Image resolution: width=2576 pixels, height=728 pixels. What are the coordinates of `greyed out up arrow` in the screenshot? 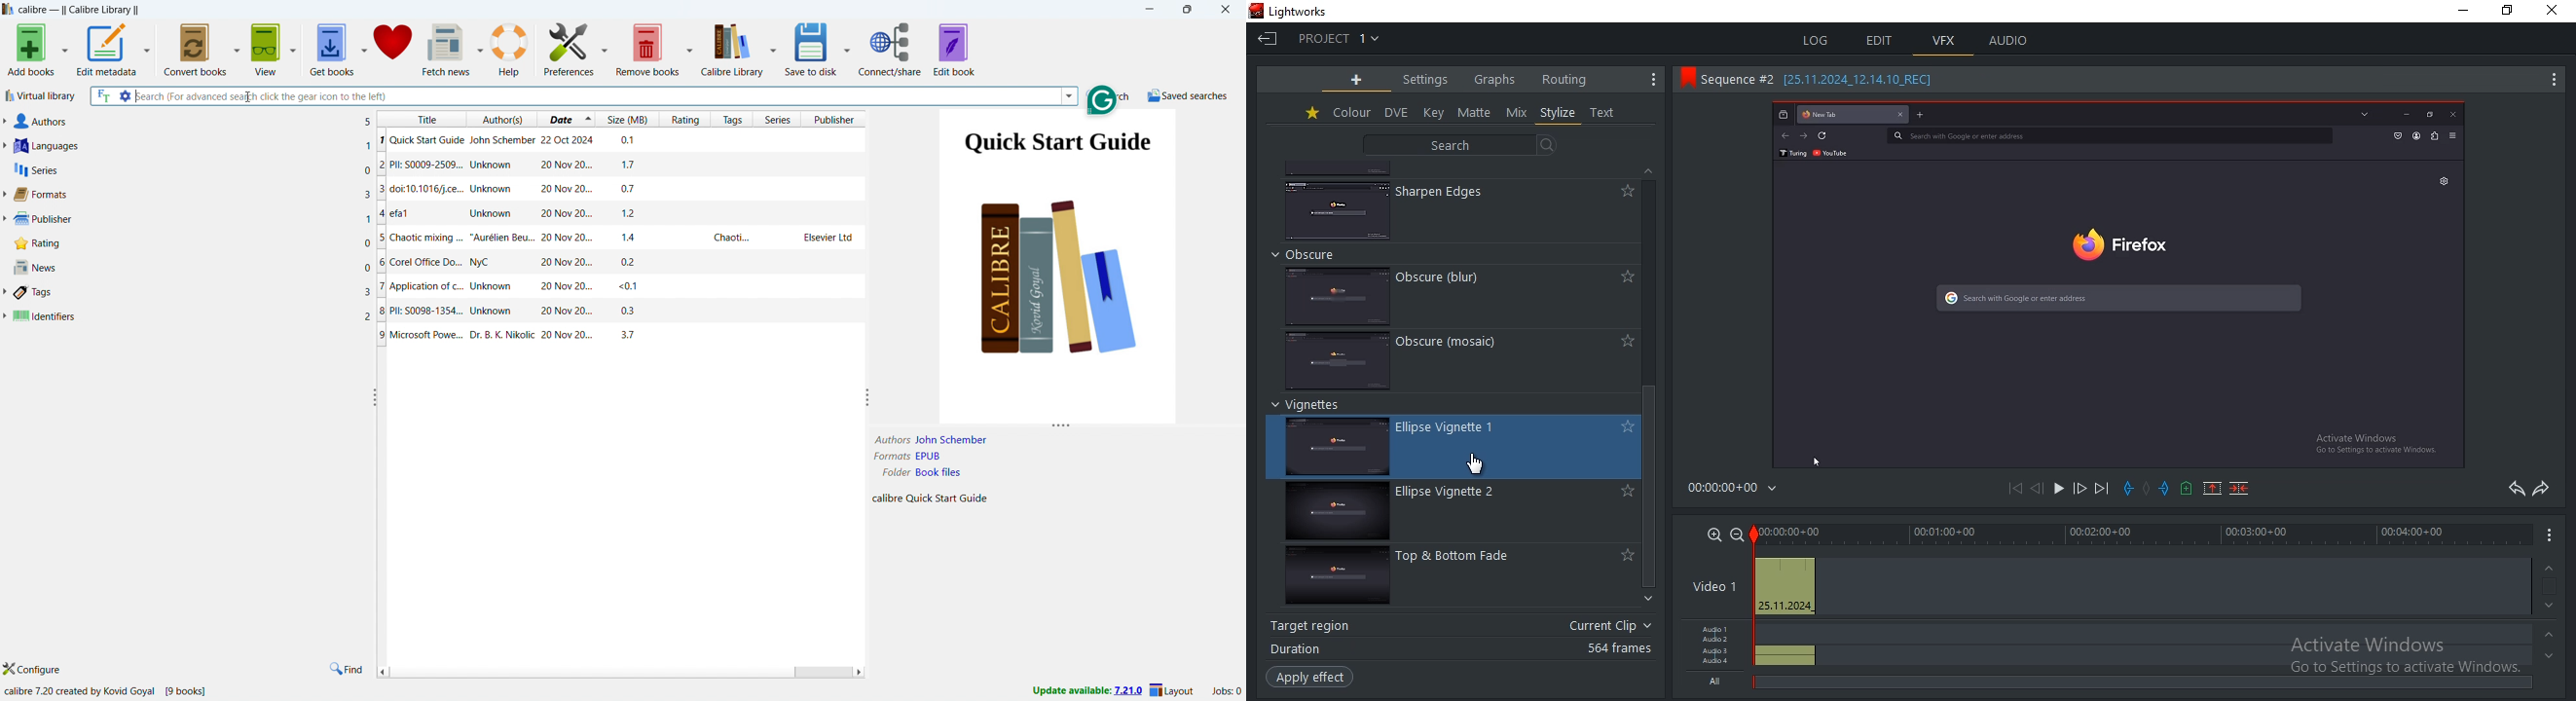 It's located at (2551, 567).